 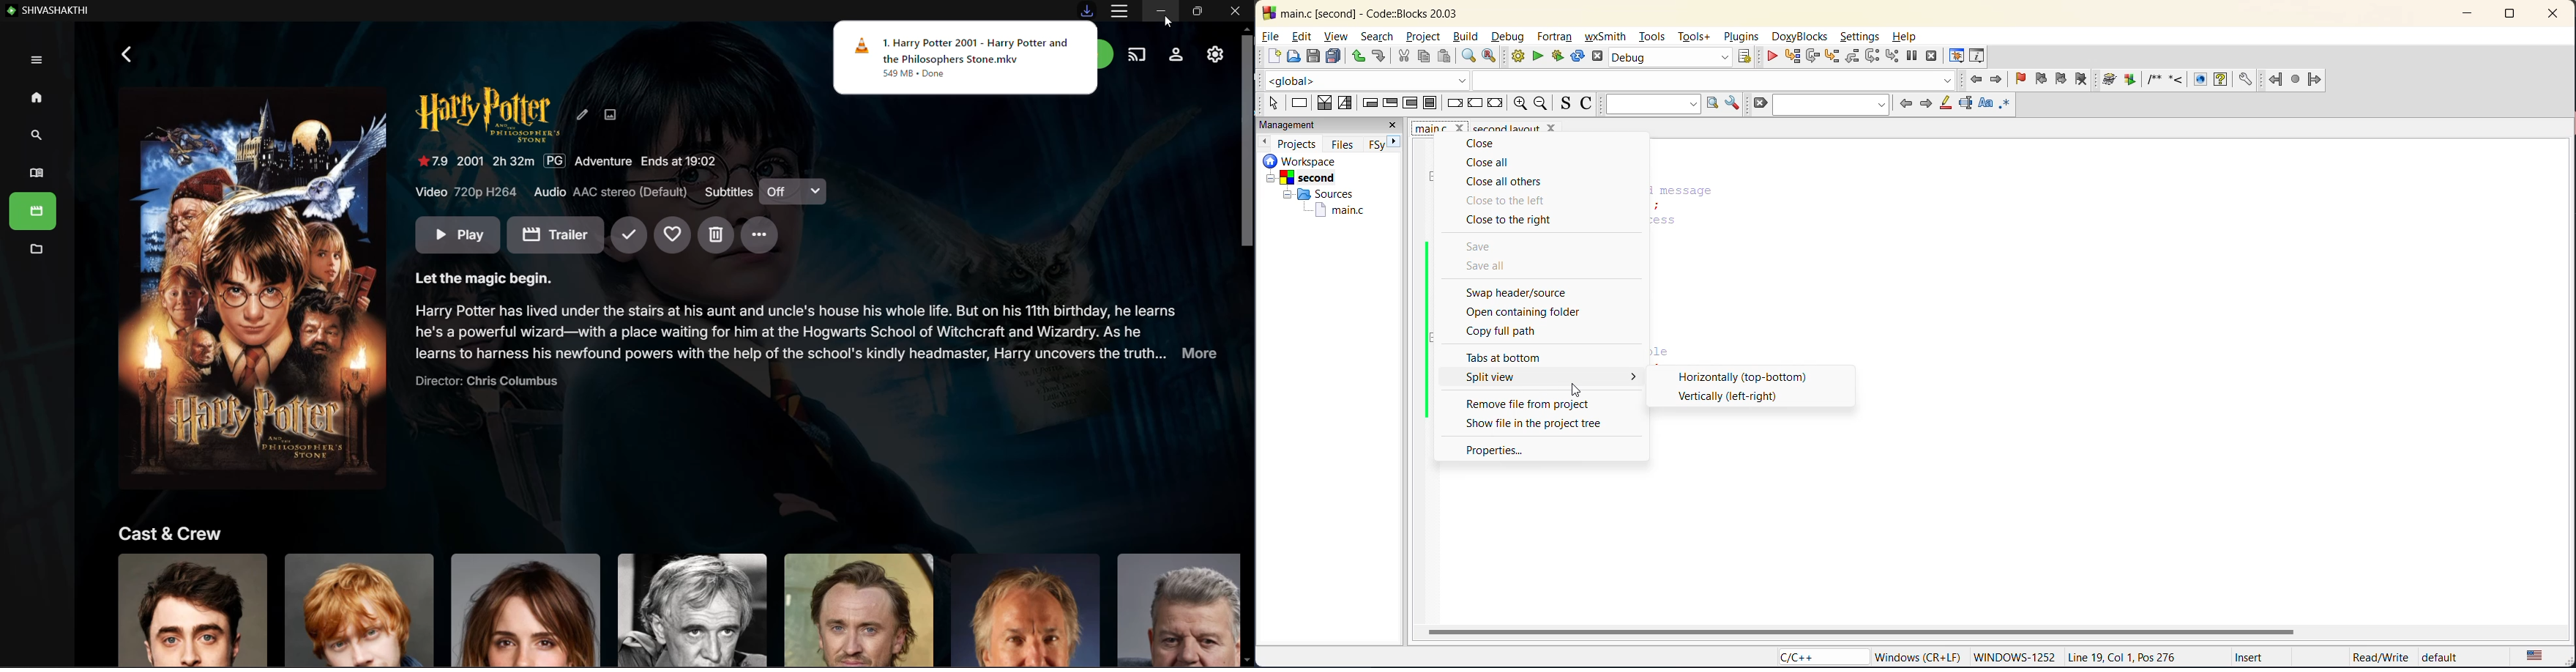 What do you see at coordinates (1520, 221) in the screenshot?
I see `close to the right` at bounding box center [1520, 221].